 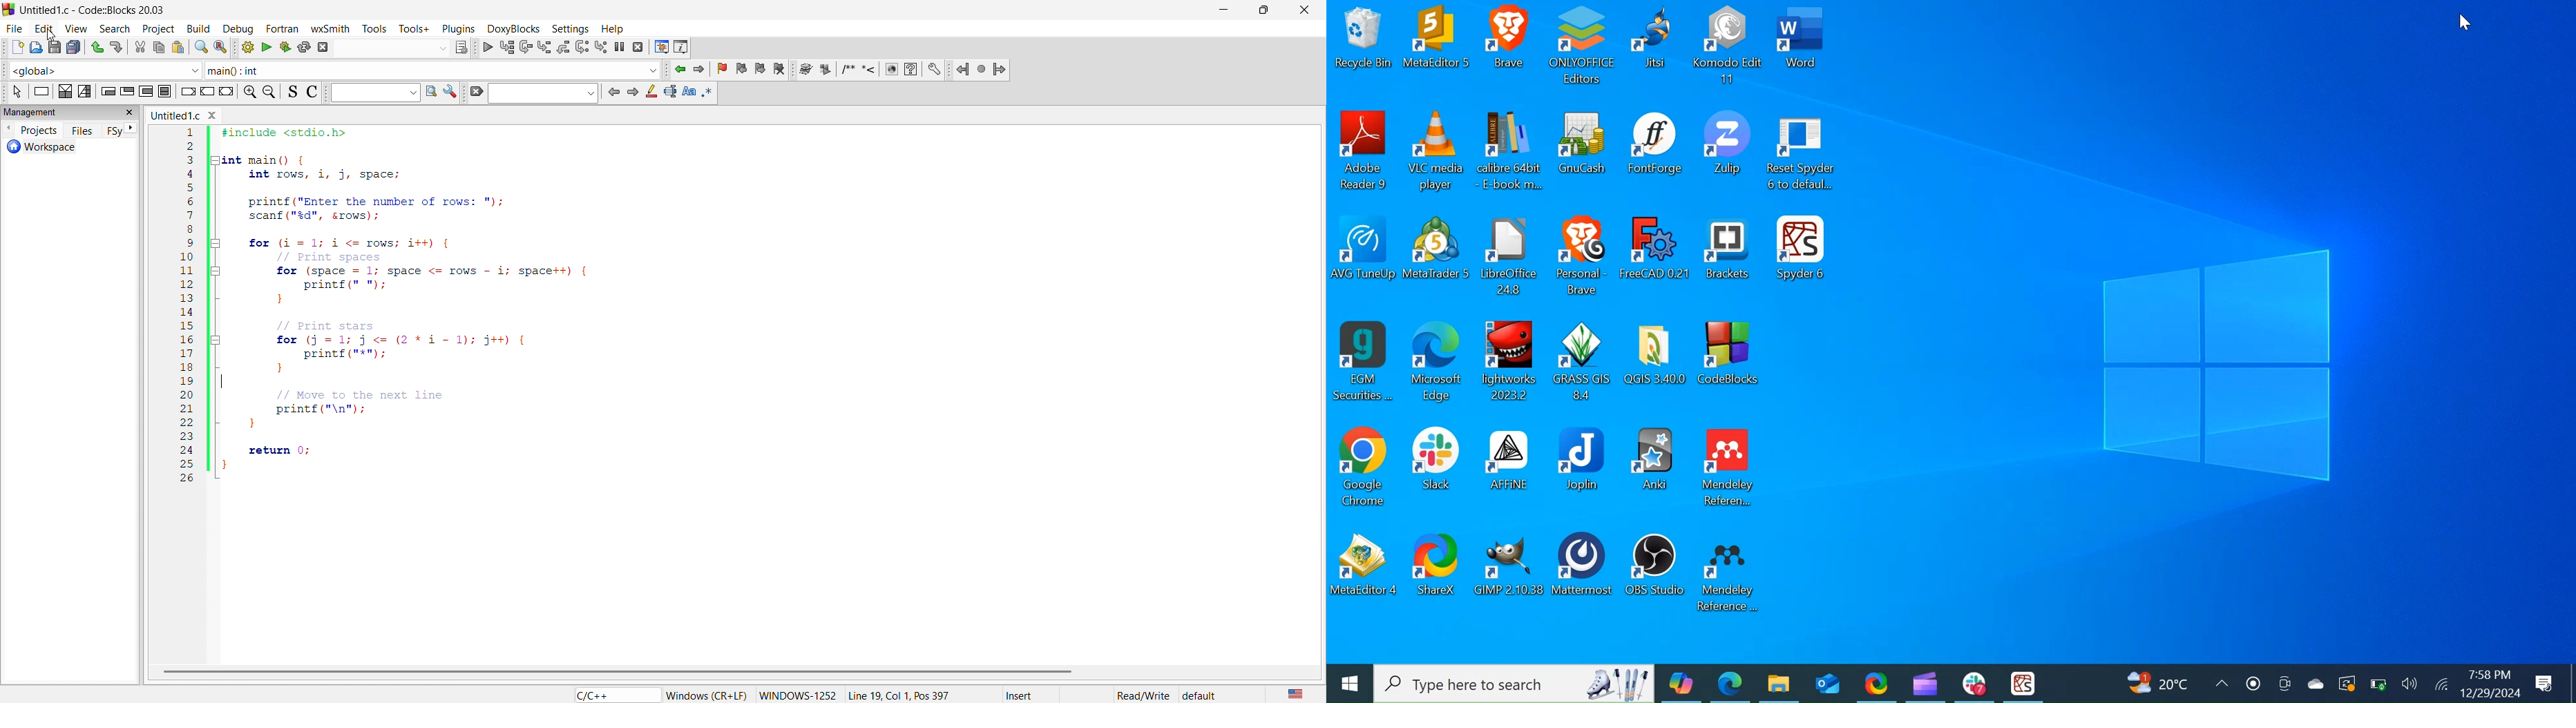 What do you see at coordinates (369, 92) in the screenshot?
I see `search box` at bounding box center [369, 92].